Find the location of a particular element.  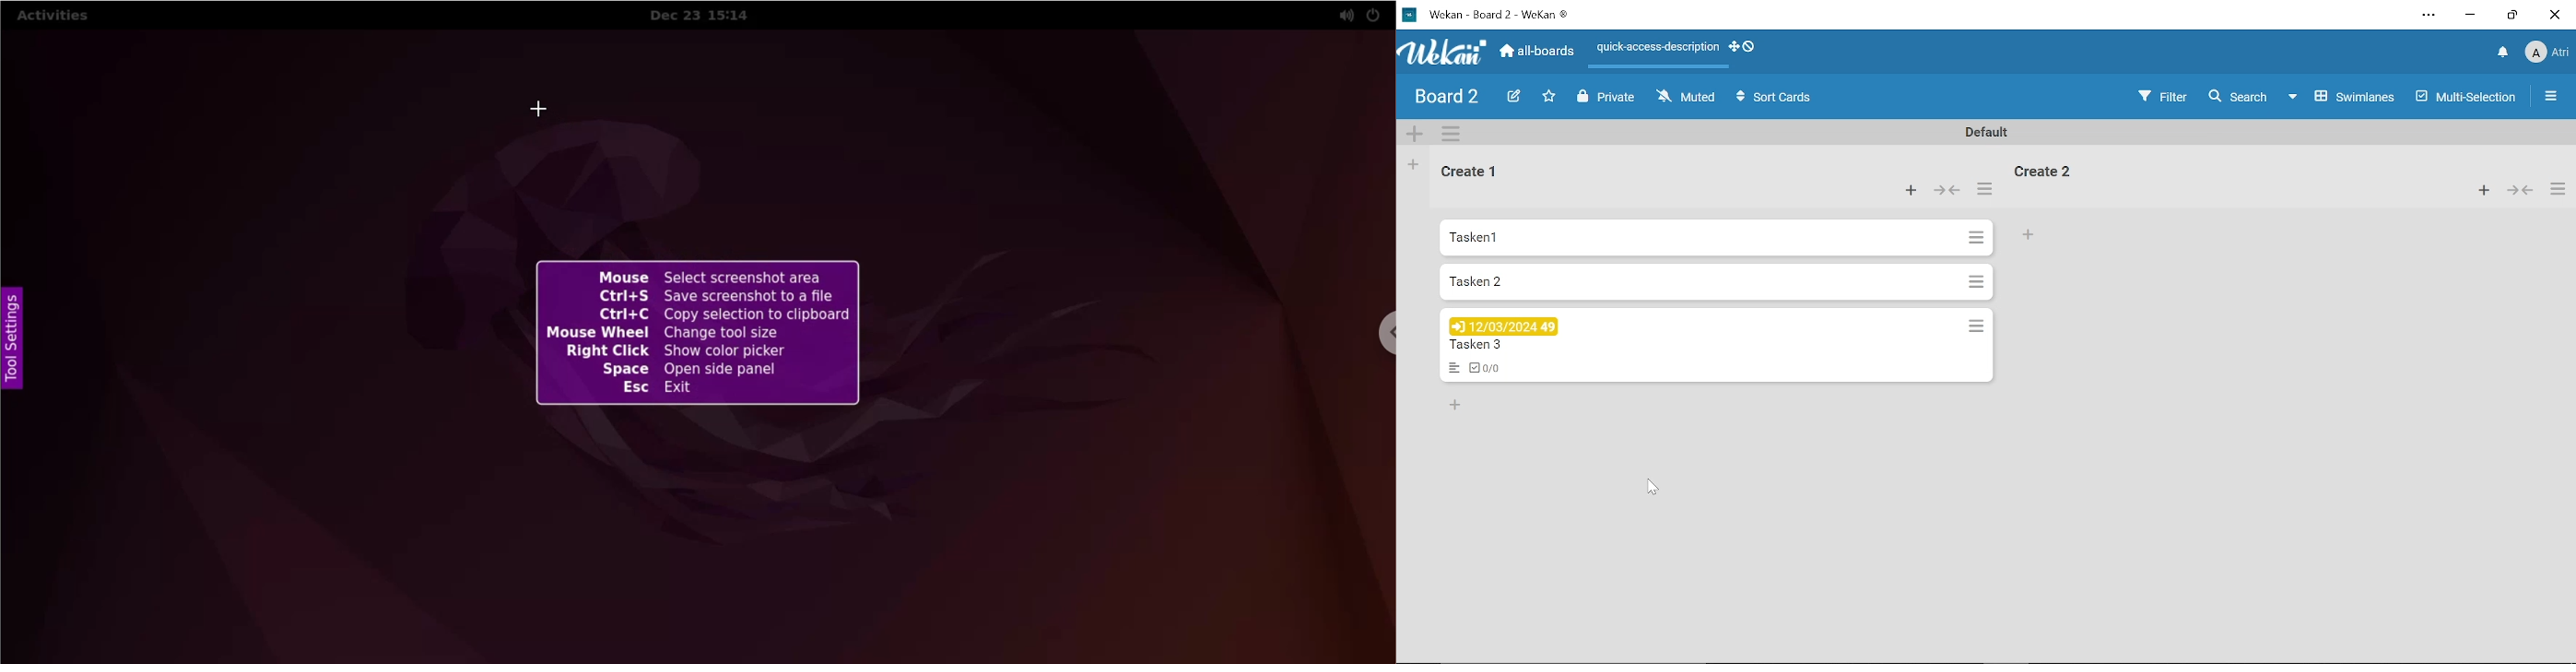

Favorites is located at coordinates (1547, 94).